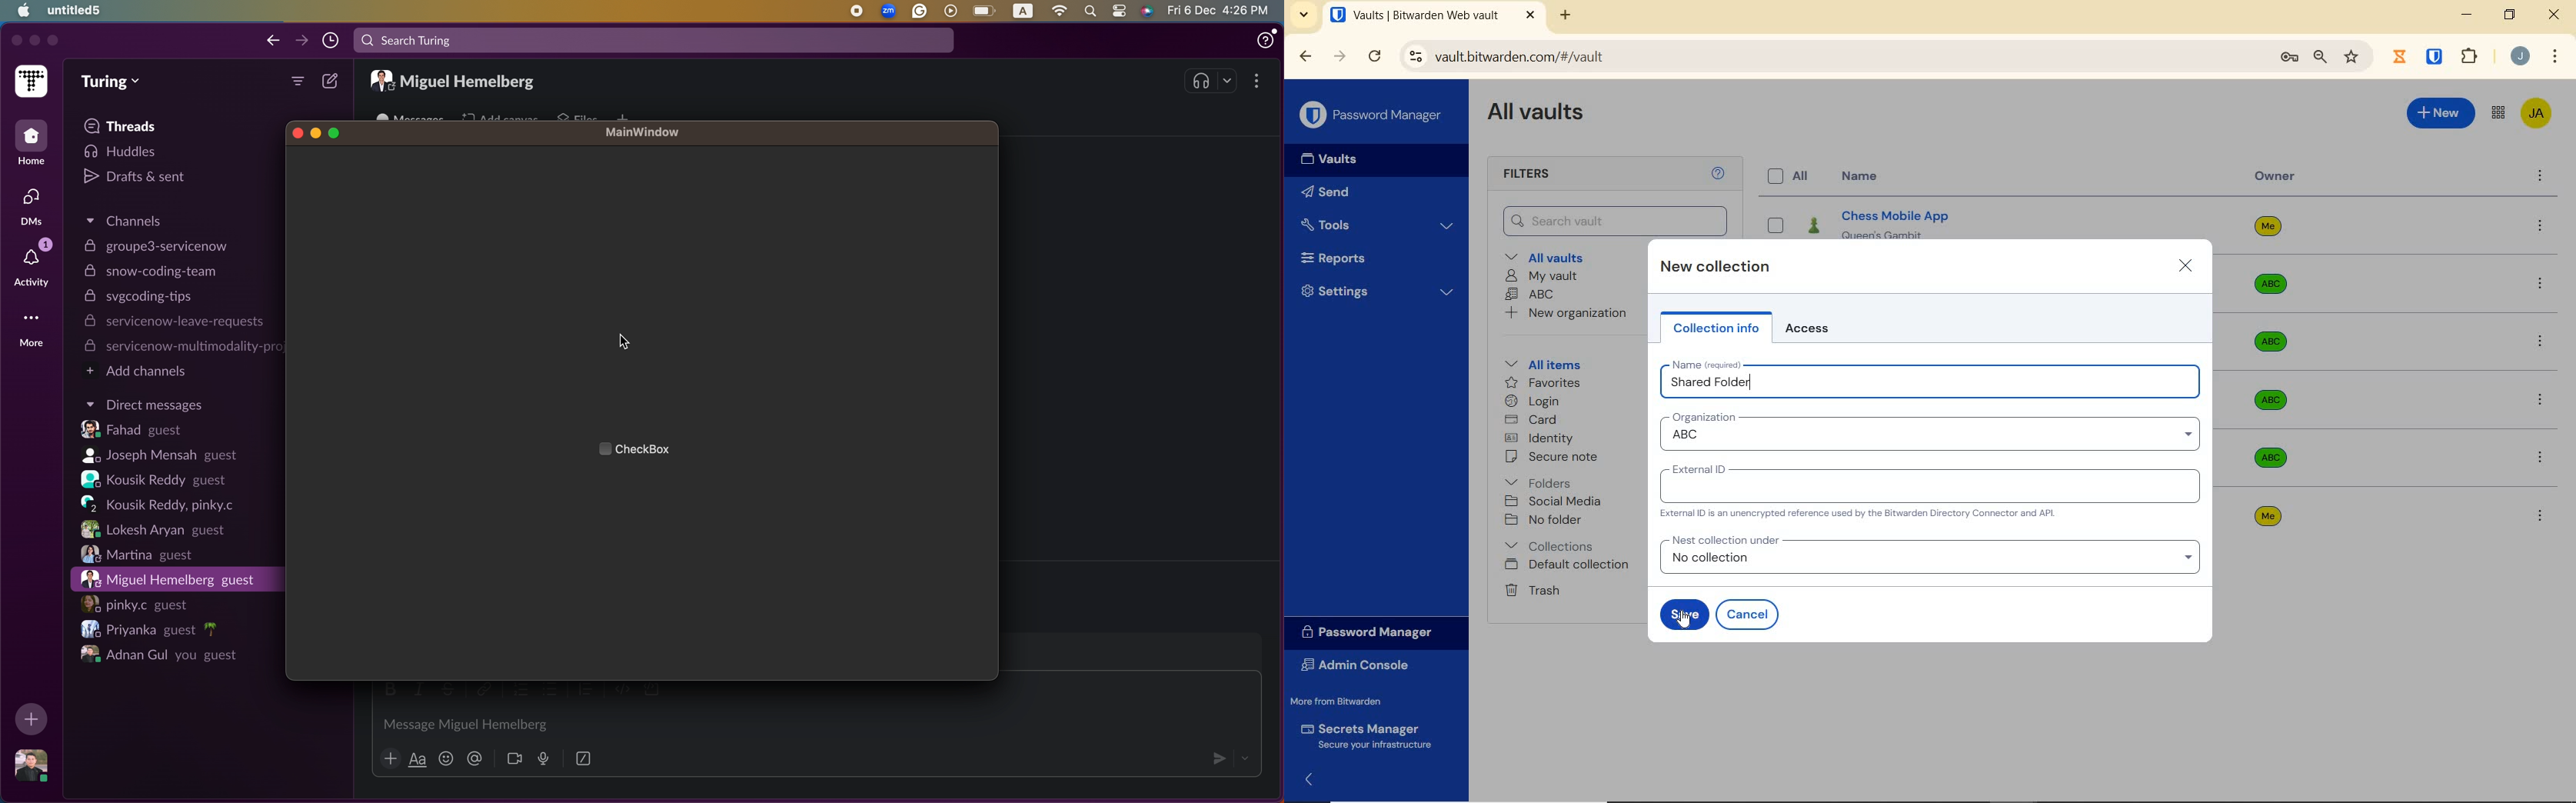 This screenshot has height=812, width=2576. Describe the element at coordinates (1716, 329) in the screenshot. I see `Collection Info` at that location.